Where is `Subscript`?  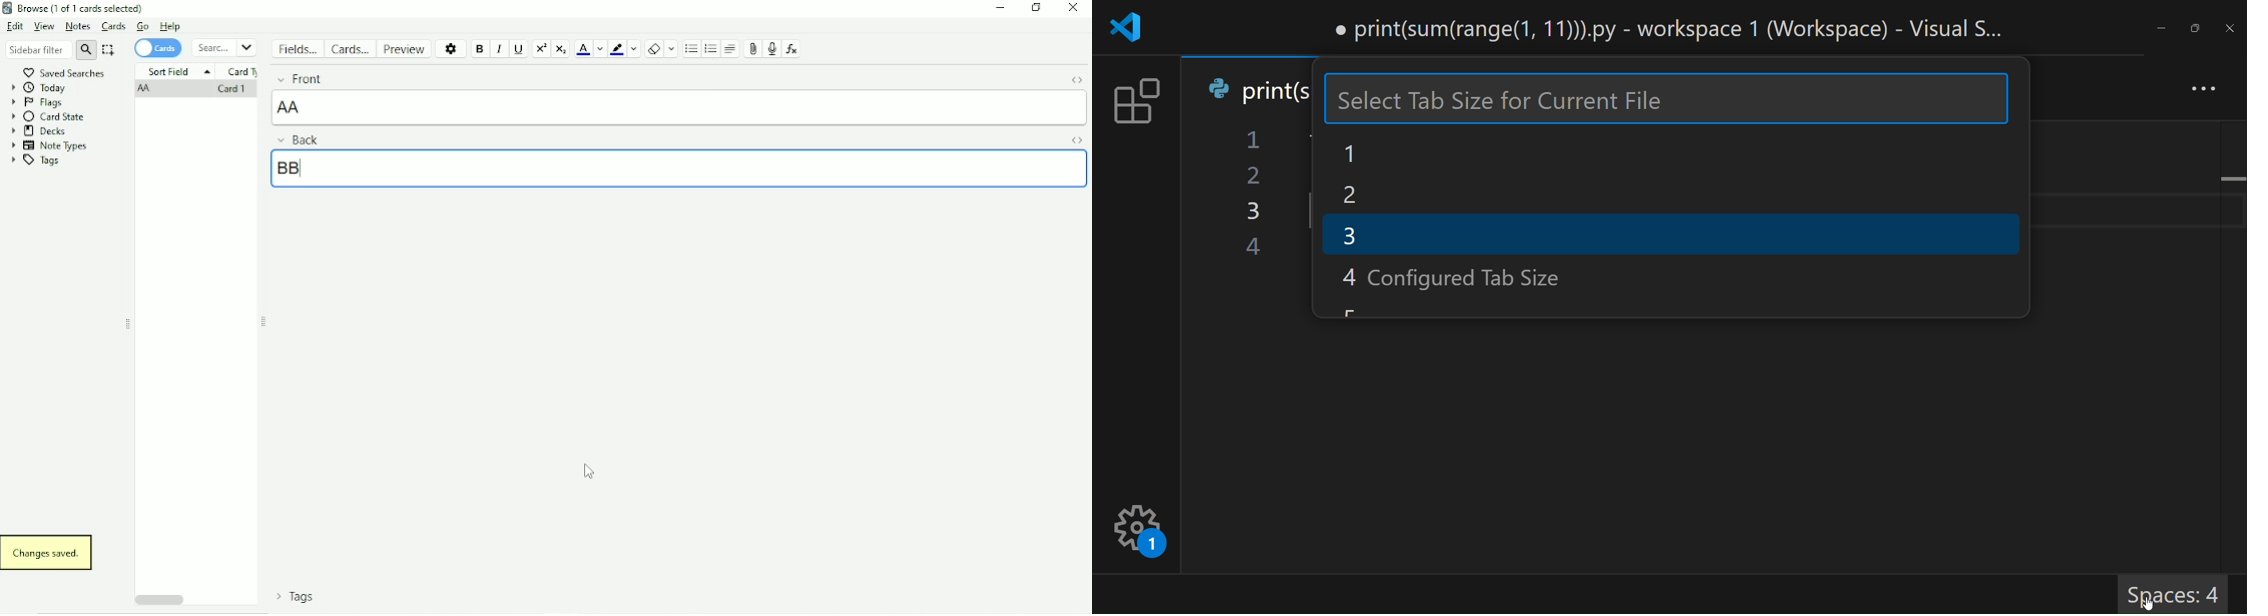 Subscript is located at coordinates (561, 49).